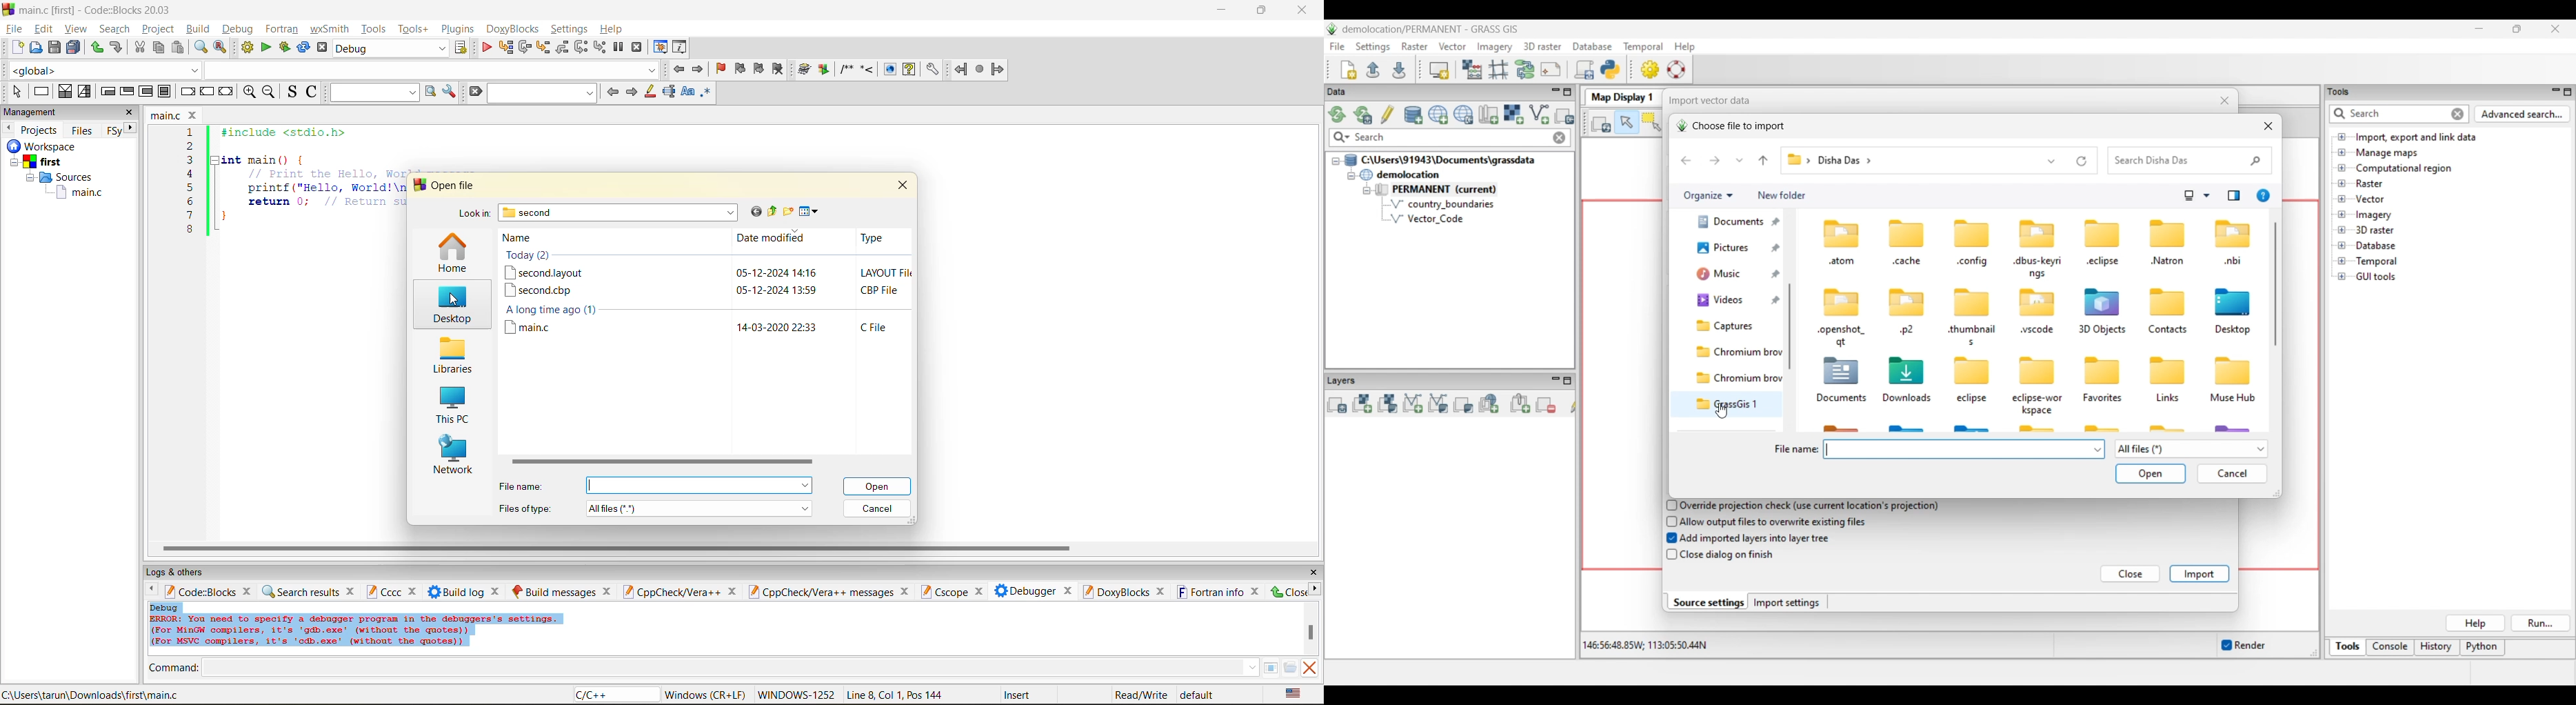 The width and height of the screenshot is (2576, 728). Describe the element at coordinates (1198, 694) in the screenshot. I see `default` at that location.